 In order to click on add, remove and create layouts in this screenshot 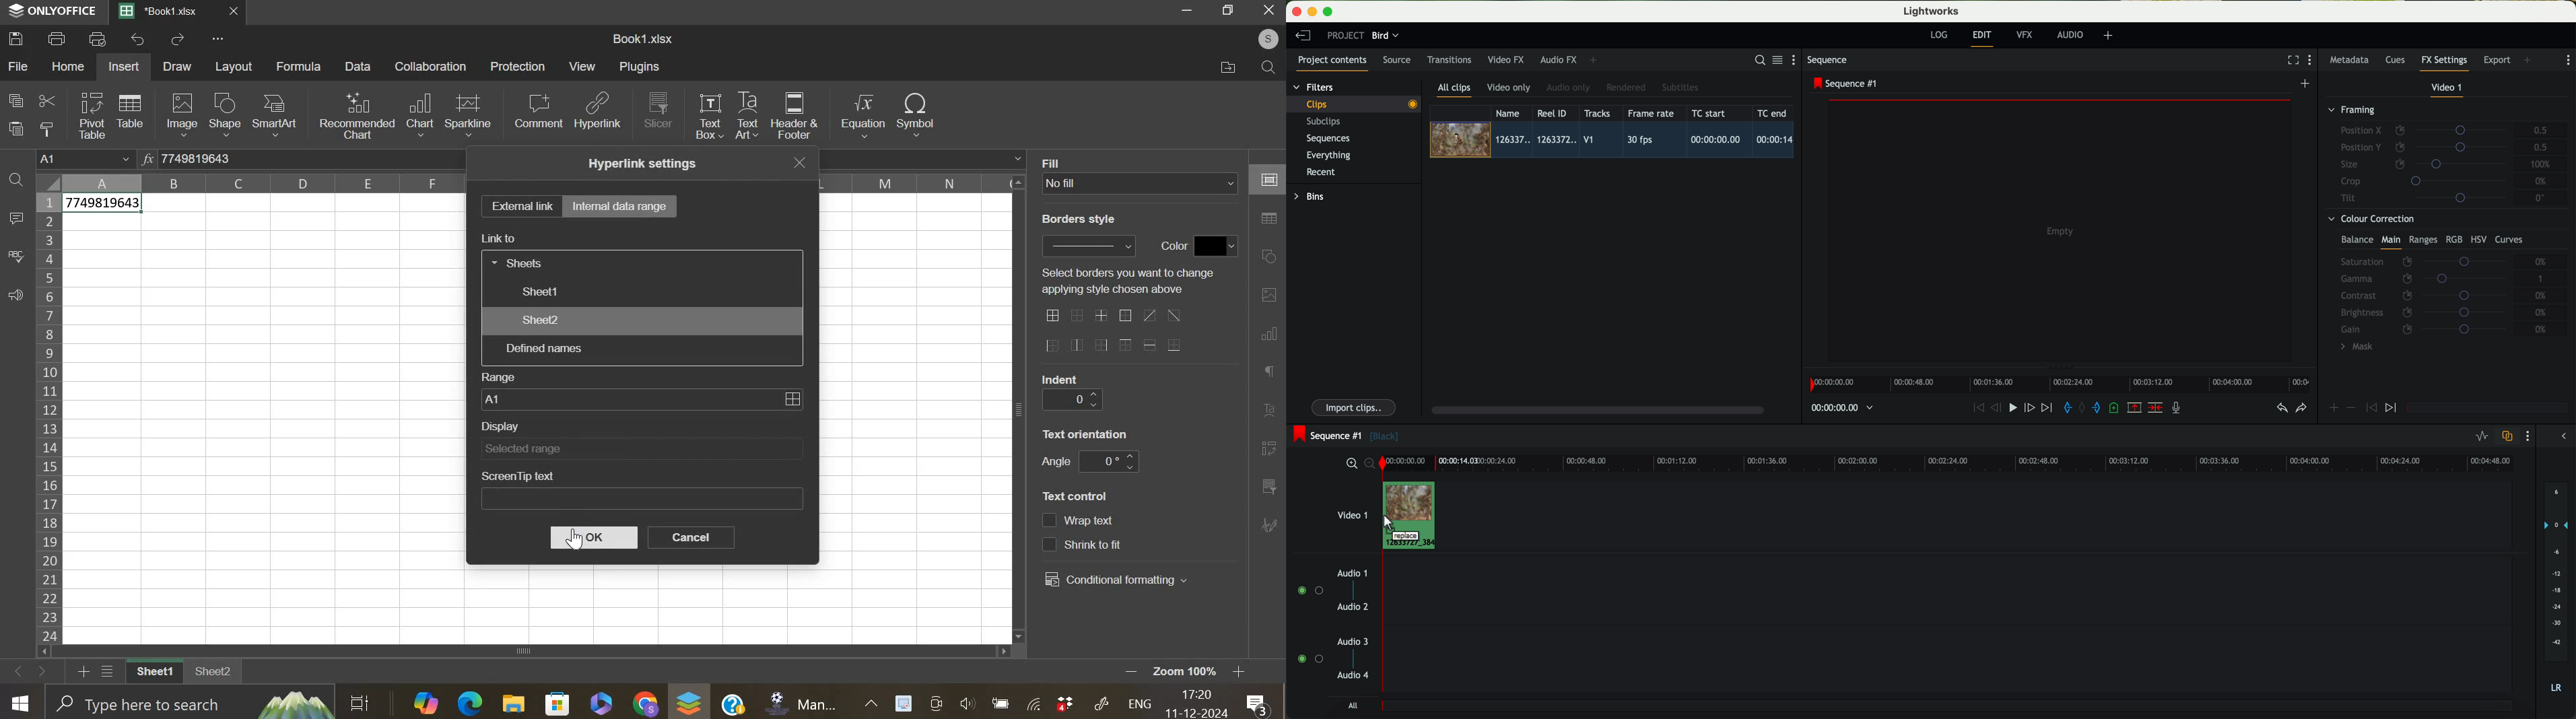, I will do `click(2110, 36)`.